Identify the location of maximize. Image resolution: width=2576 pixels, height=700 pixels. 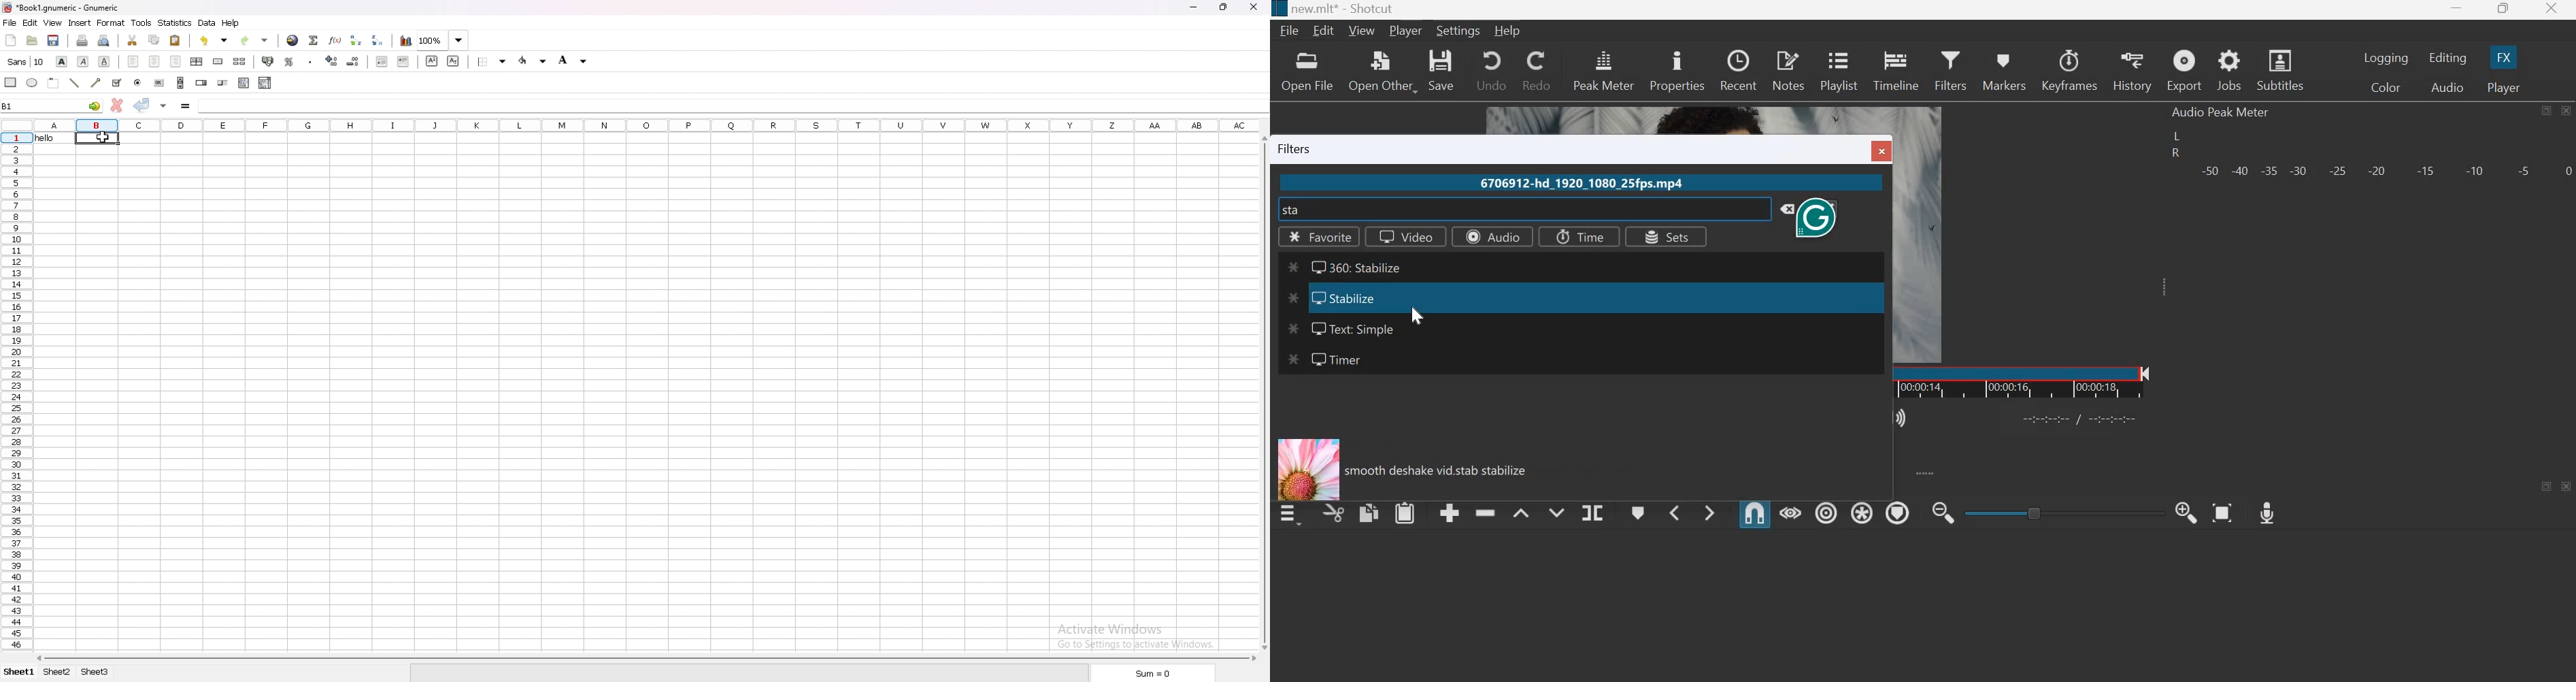
(2547, 110).